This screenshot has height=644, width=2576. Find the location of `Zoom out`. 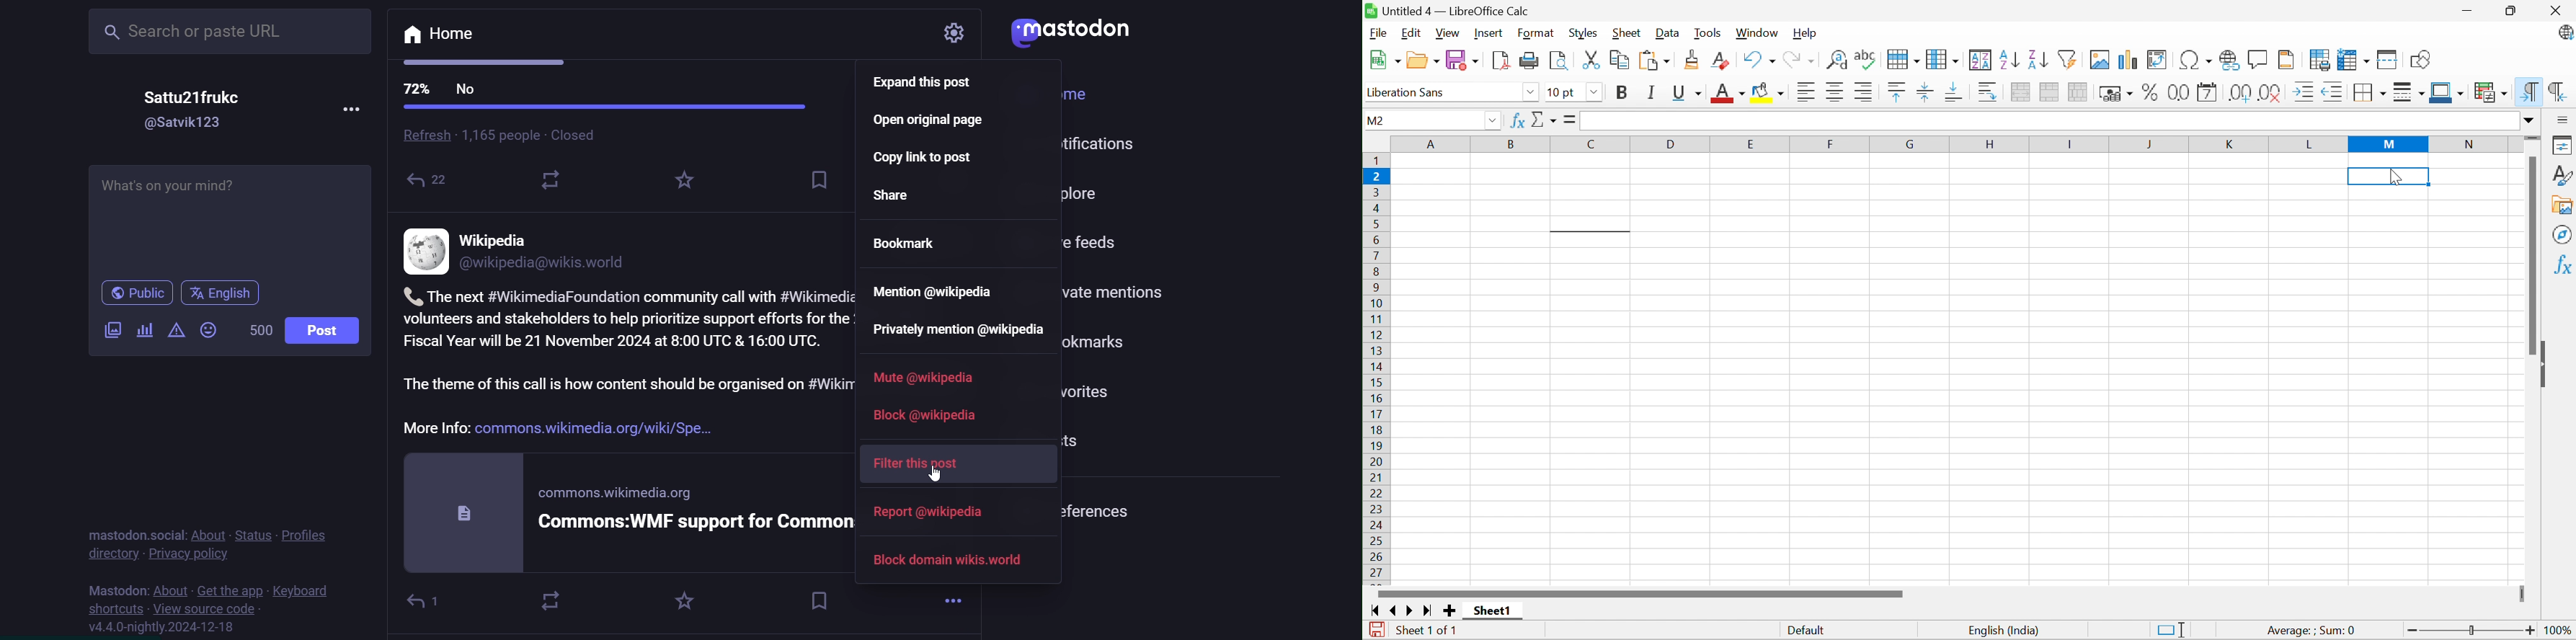

Zoom out is located at coordinates (2412, 631).